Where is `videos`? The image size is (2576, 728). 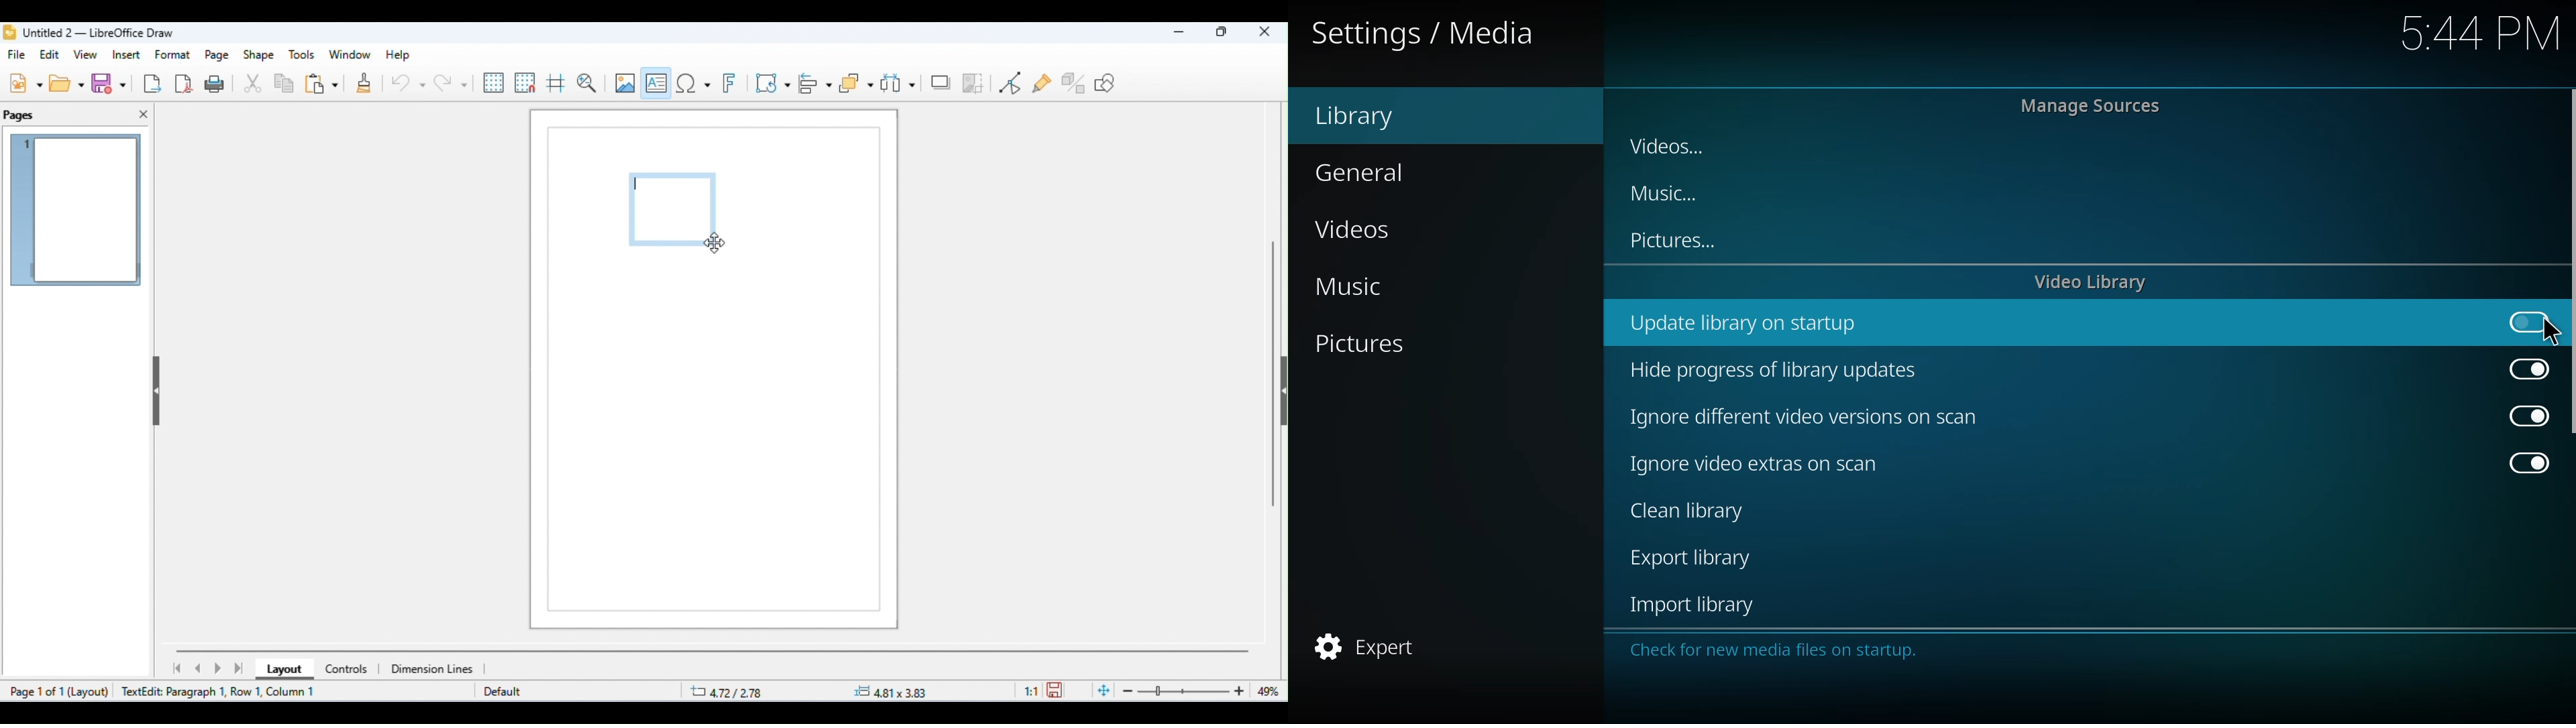
videos is located at coordinates (1362, 229).